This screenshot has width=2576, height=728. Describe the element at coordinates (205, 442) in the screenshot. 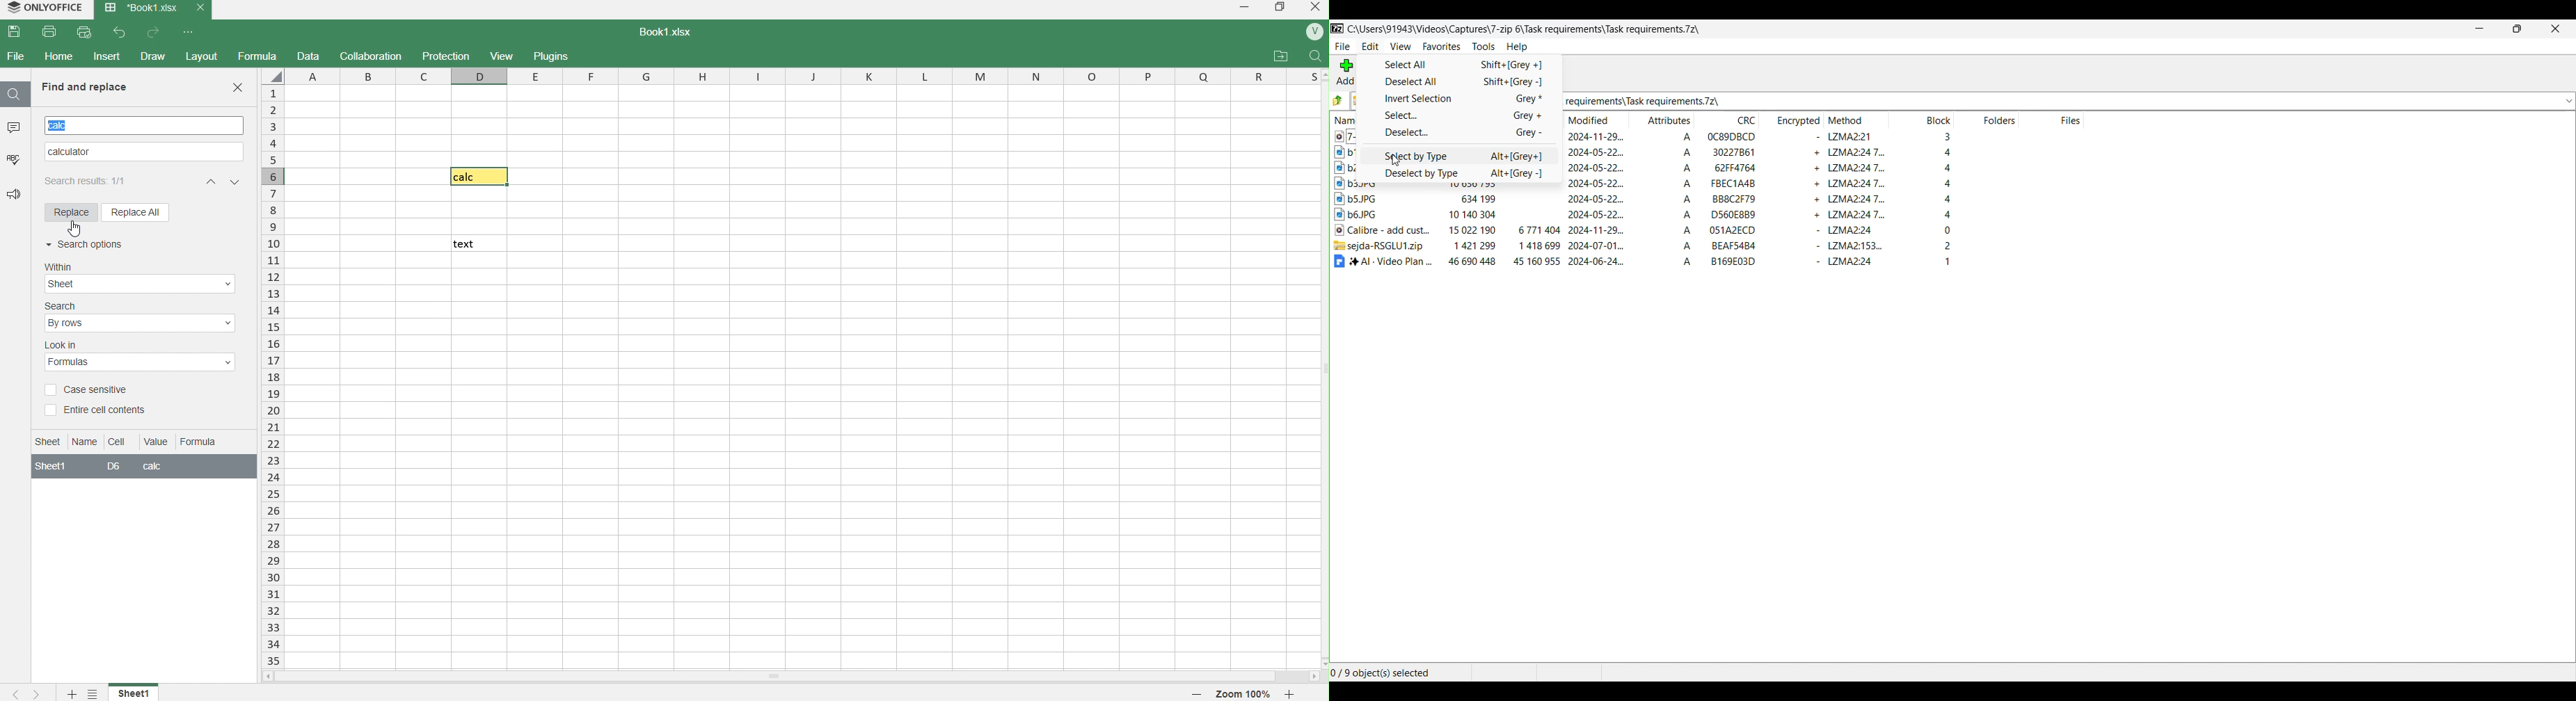

I see `Formula` at that location.